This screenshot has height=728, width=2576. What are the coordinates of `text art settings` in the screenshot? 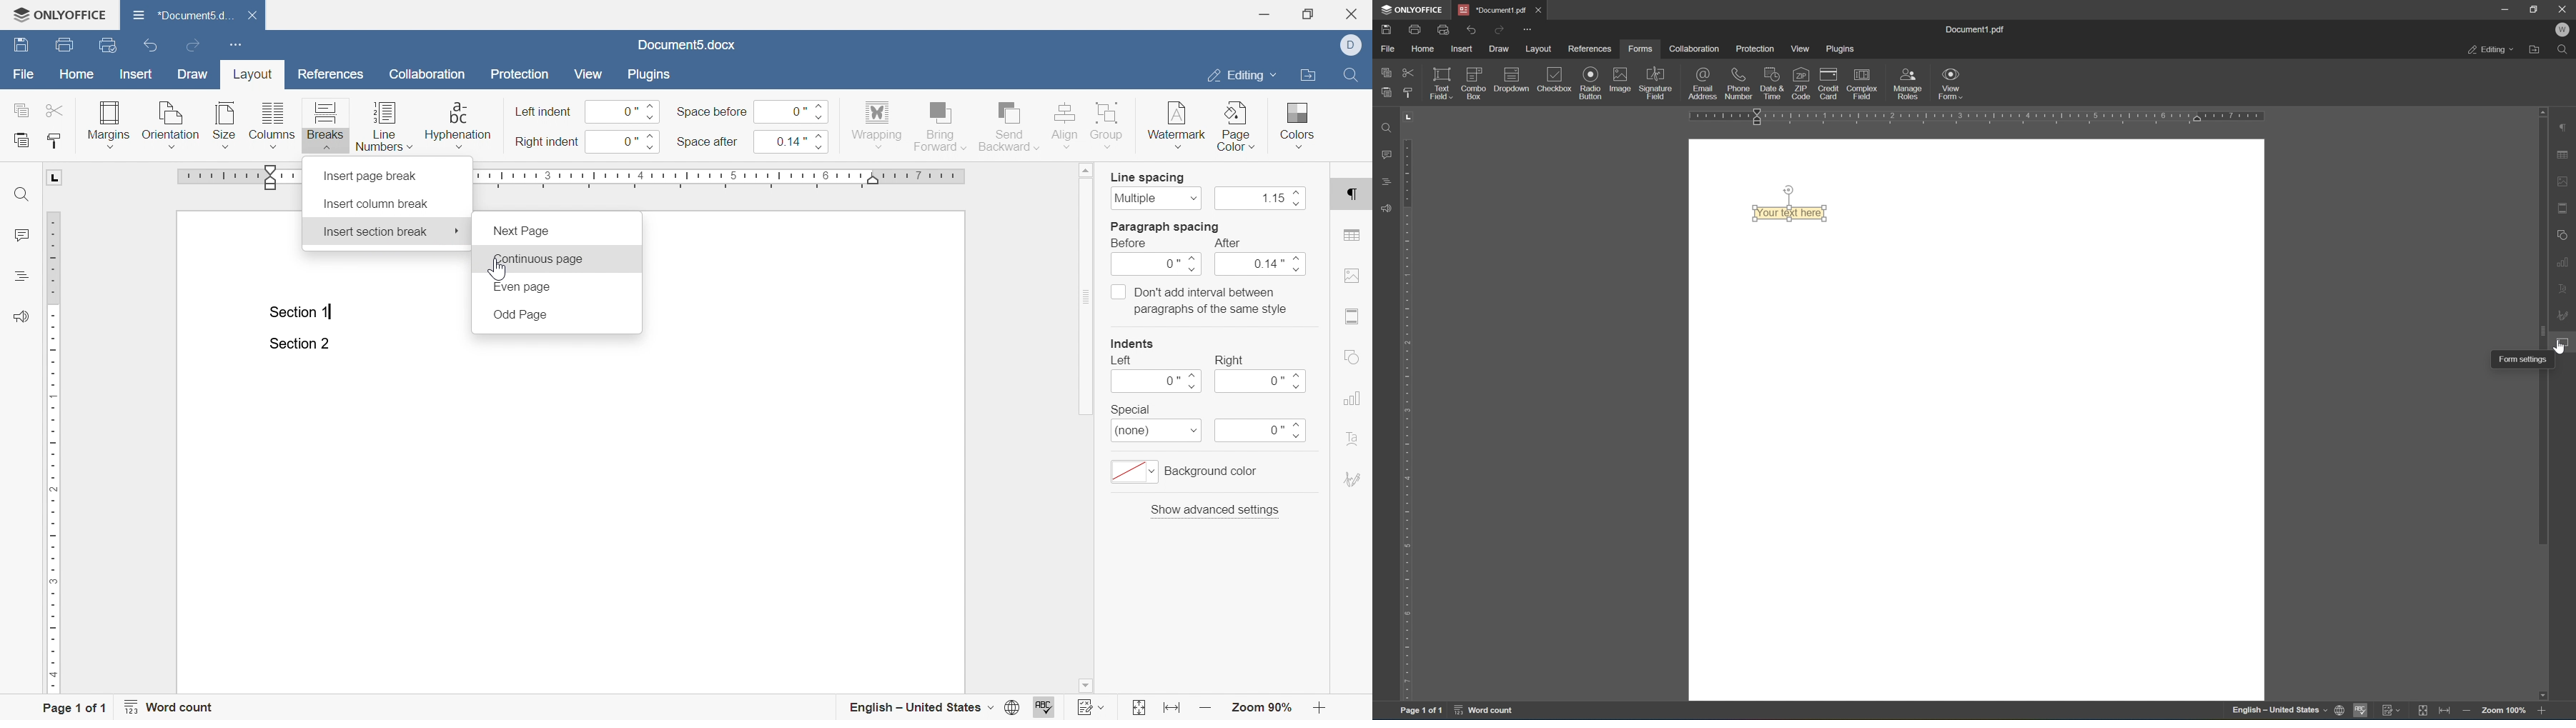 It's located at (1350, 437).